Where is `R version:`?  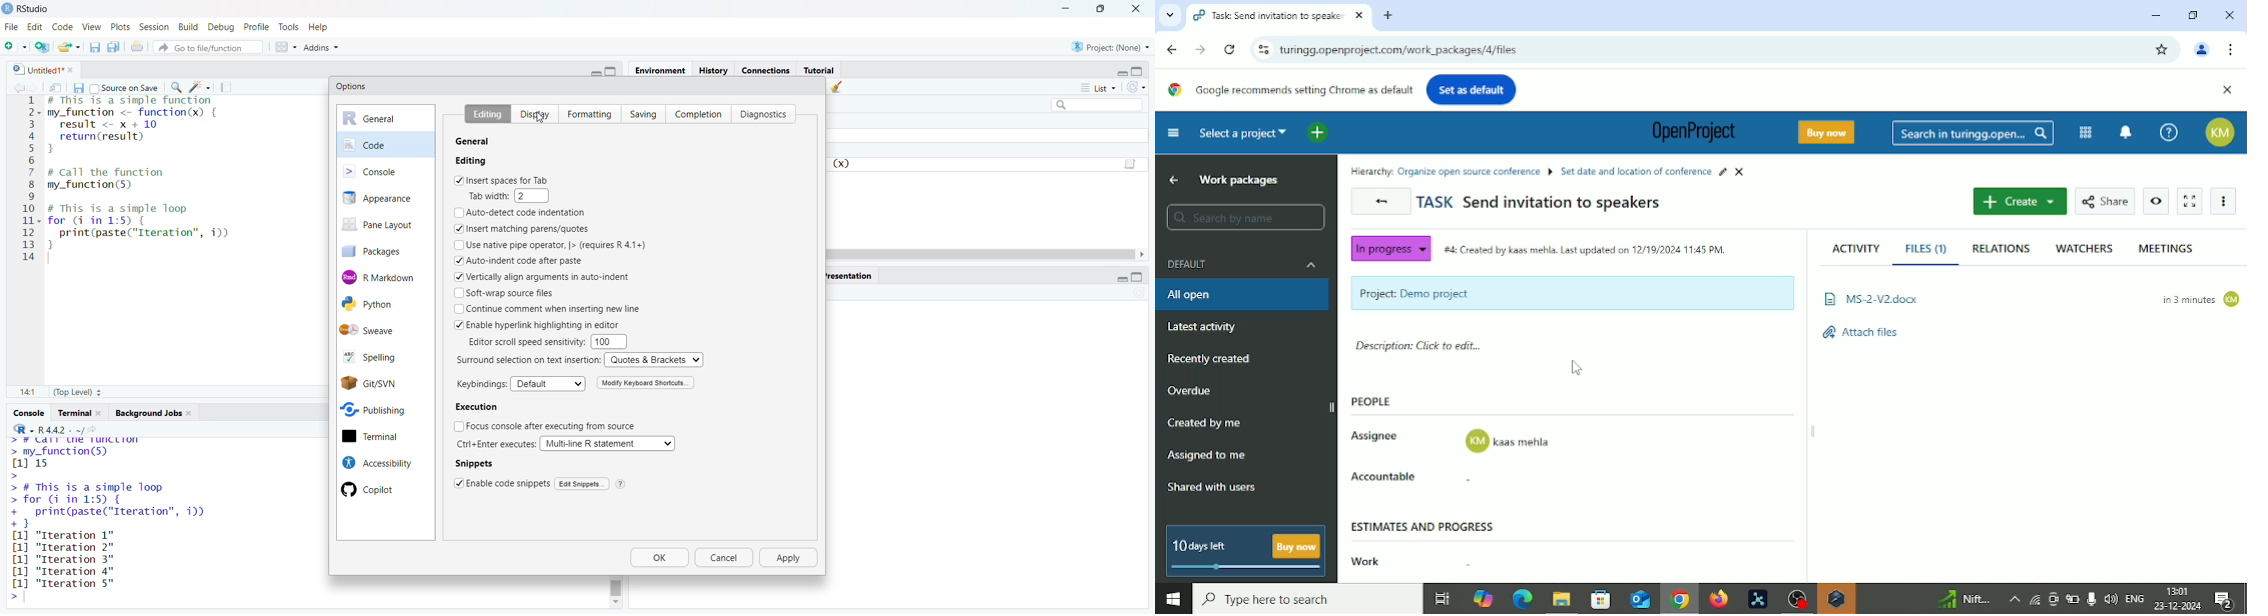
R version: is located at coordinates (477, 159).